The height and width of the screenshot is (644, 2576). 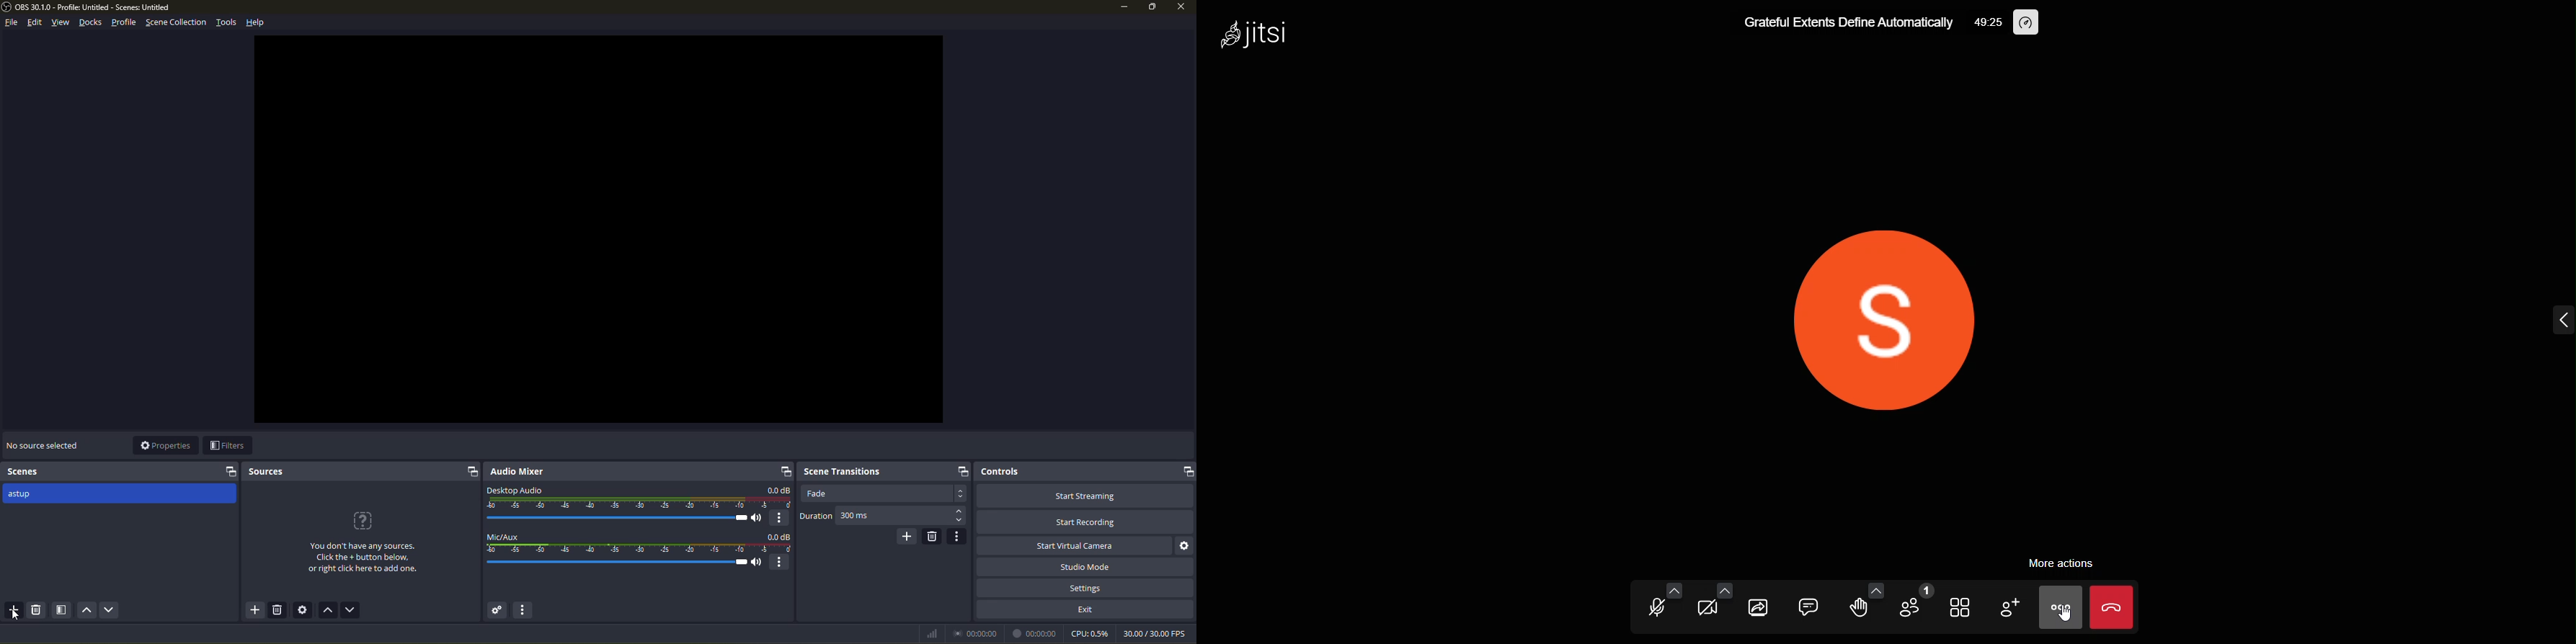 I want to click on mute, so click(x=758, y=562).